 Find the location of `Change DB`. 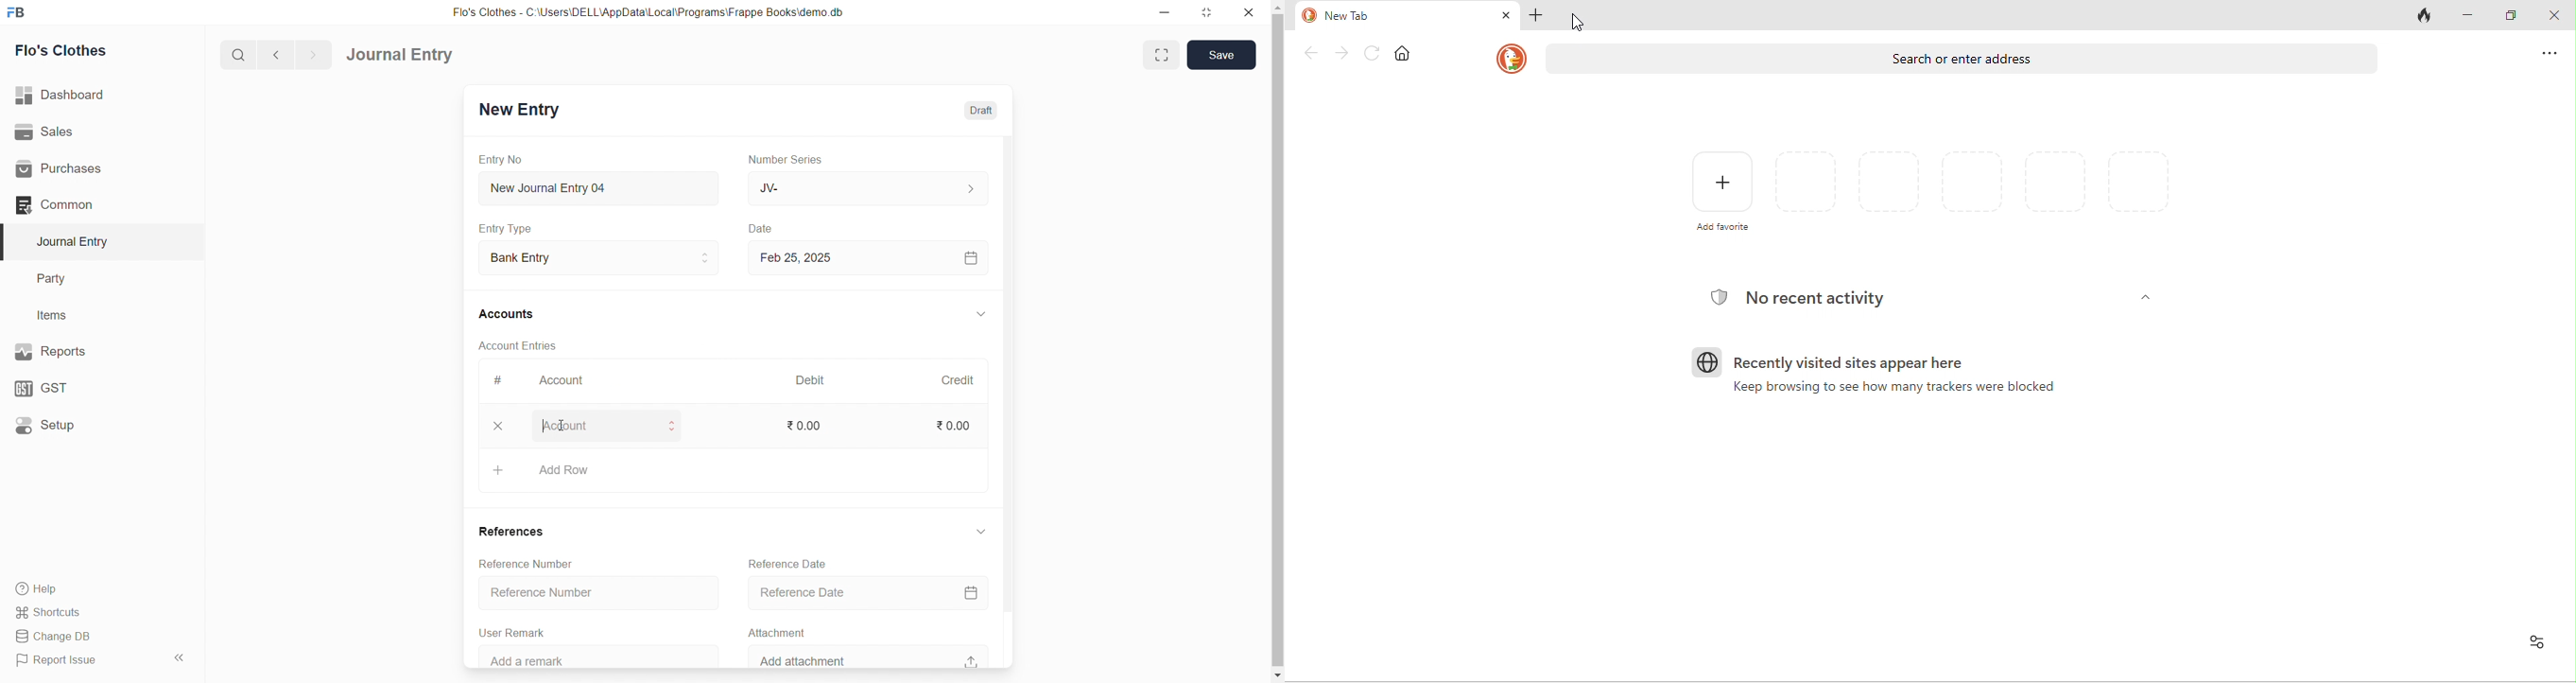

Change DB is located at coordinates (96, 637).